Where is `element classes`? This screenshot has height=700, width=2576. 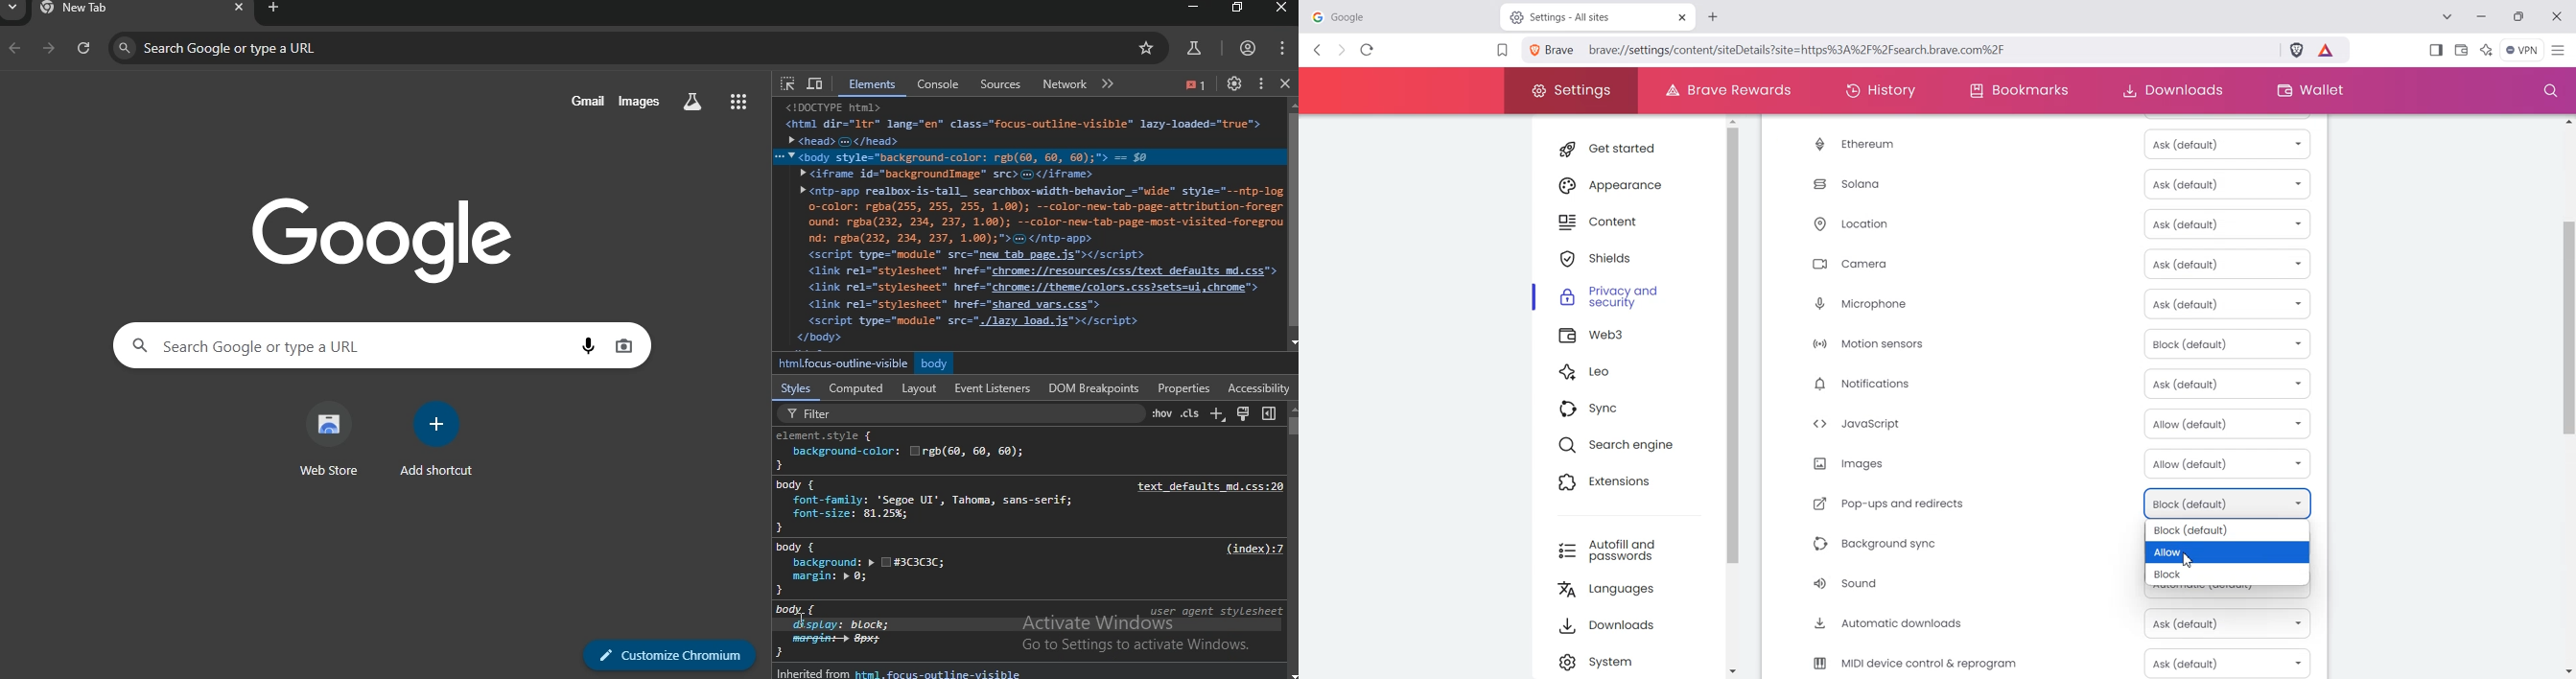 element classes is located at coordinates (1190, 414).